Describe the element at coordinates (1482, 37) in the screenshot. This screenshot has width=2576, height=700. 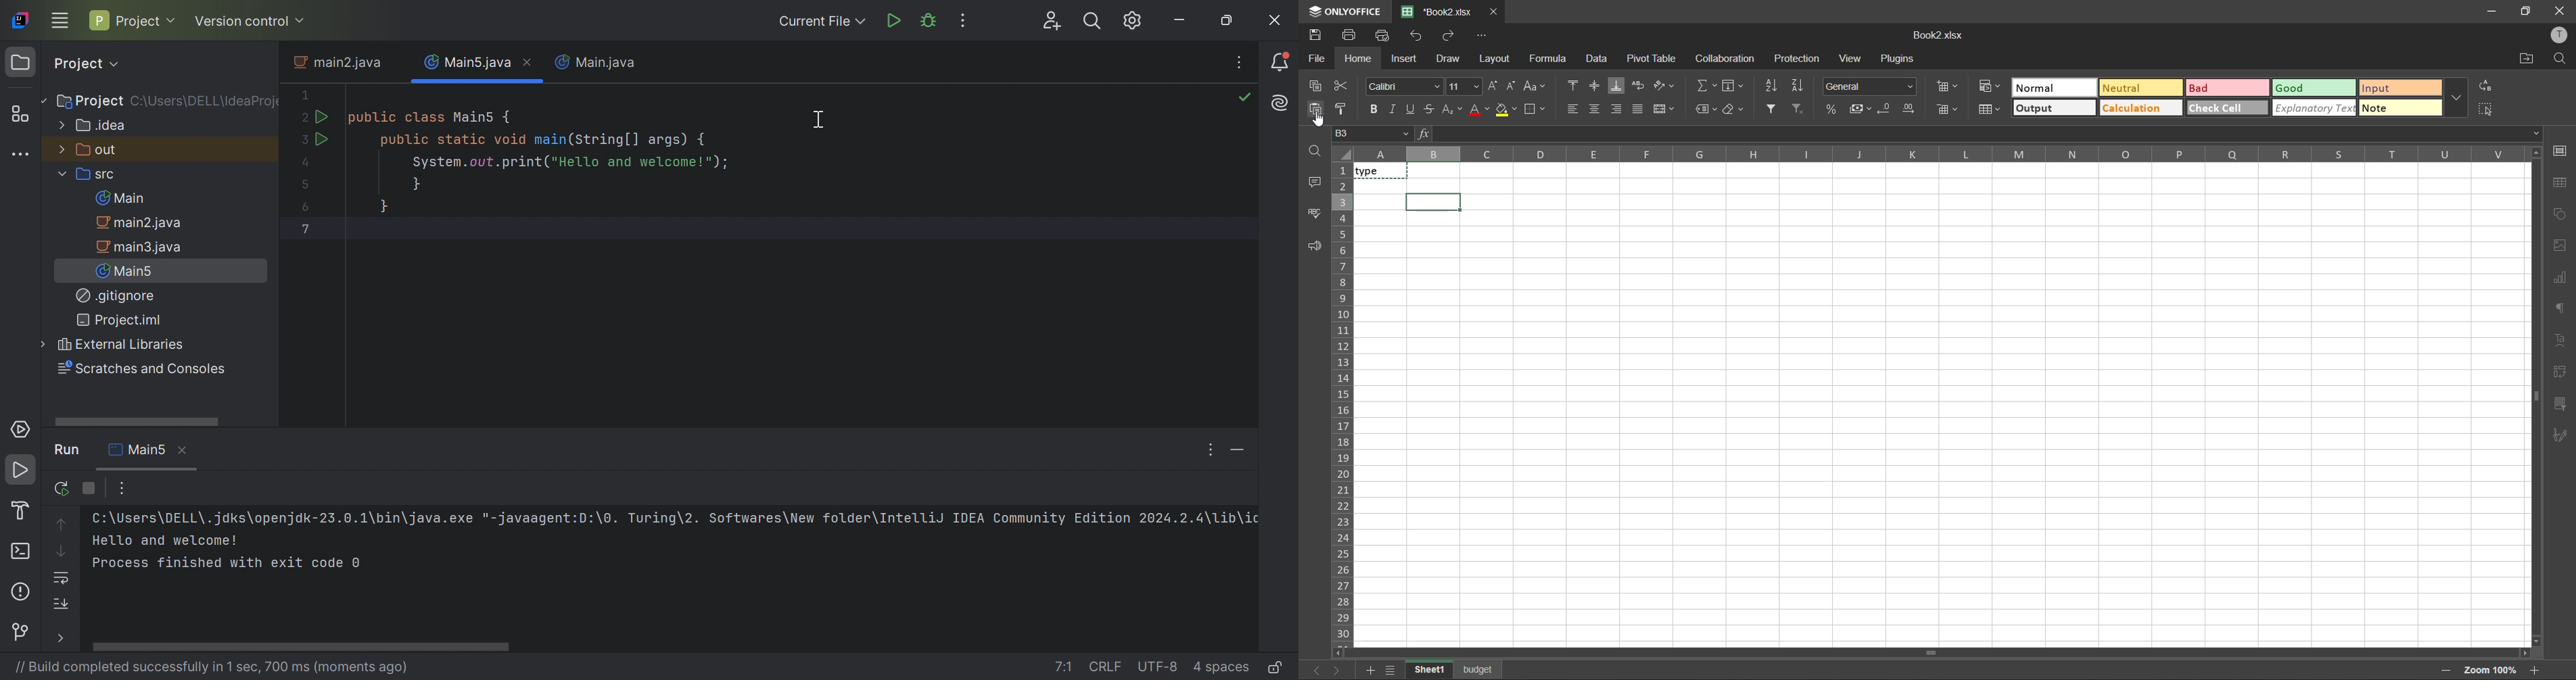
I see `customize quick access toolbar` at that location.